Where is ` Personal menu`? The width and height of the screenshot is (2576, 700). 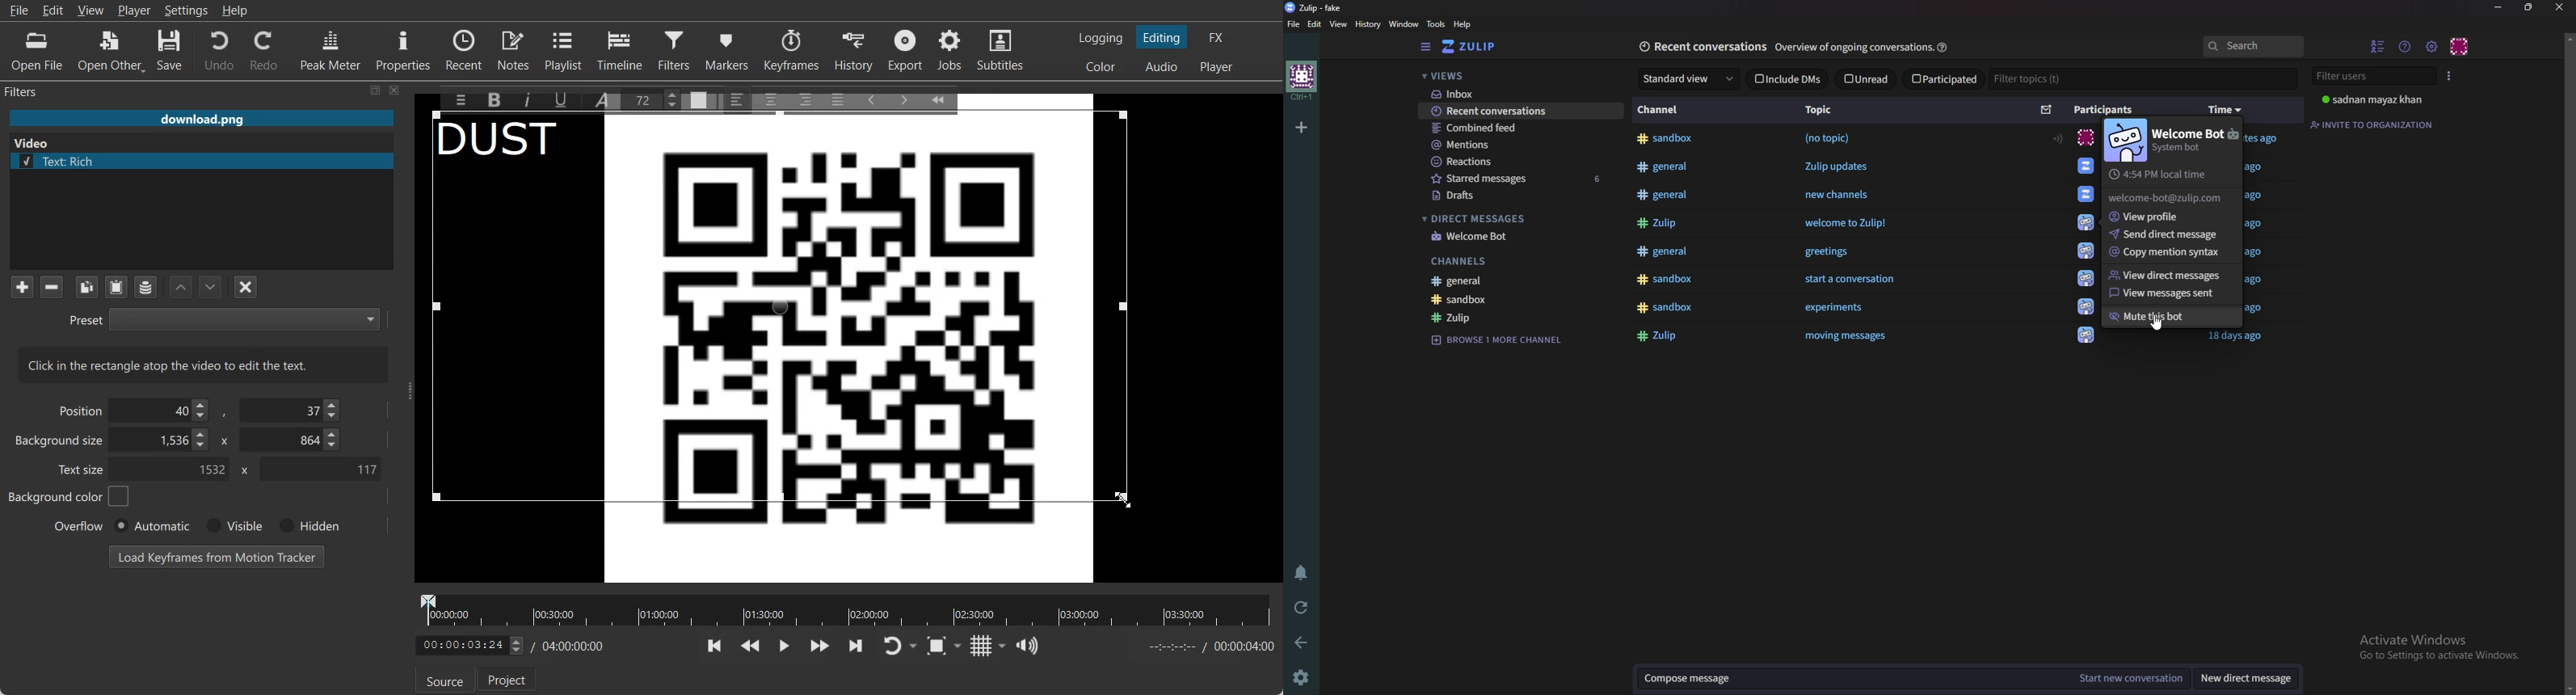
 Personal menu is located at coordinates (2460, 46).